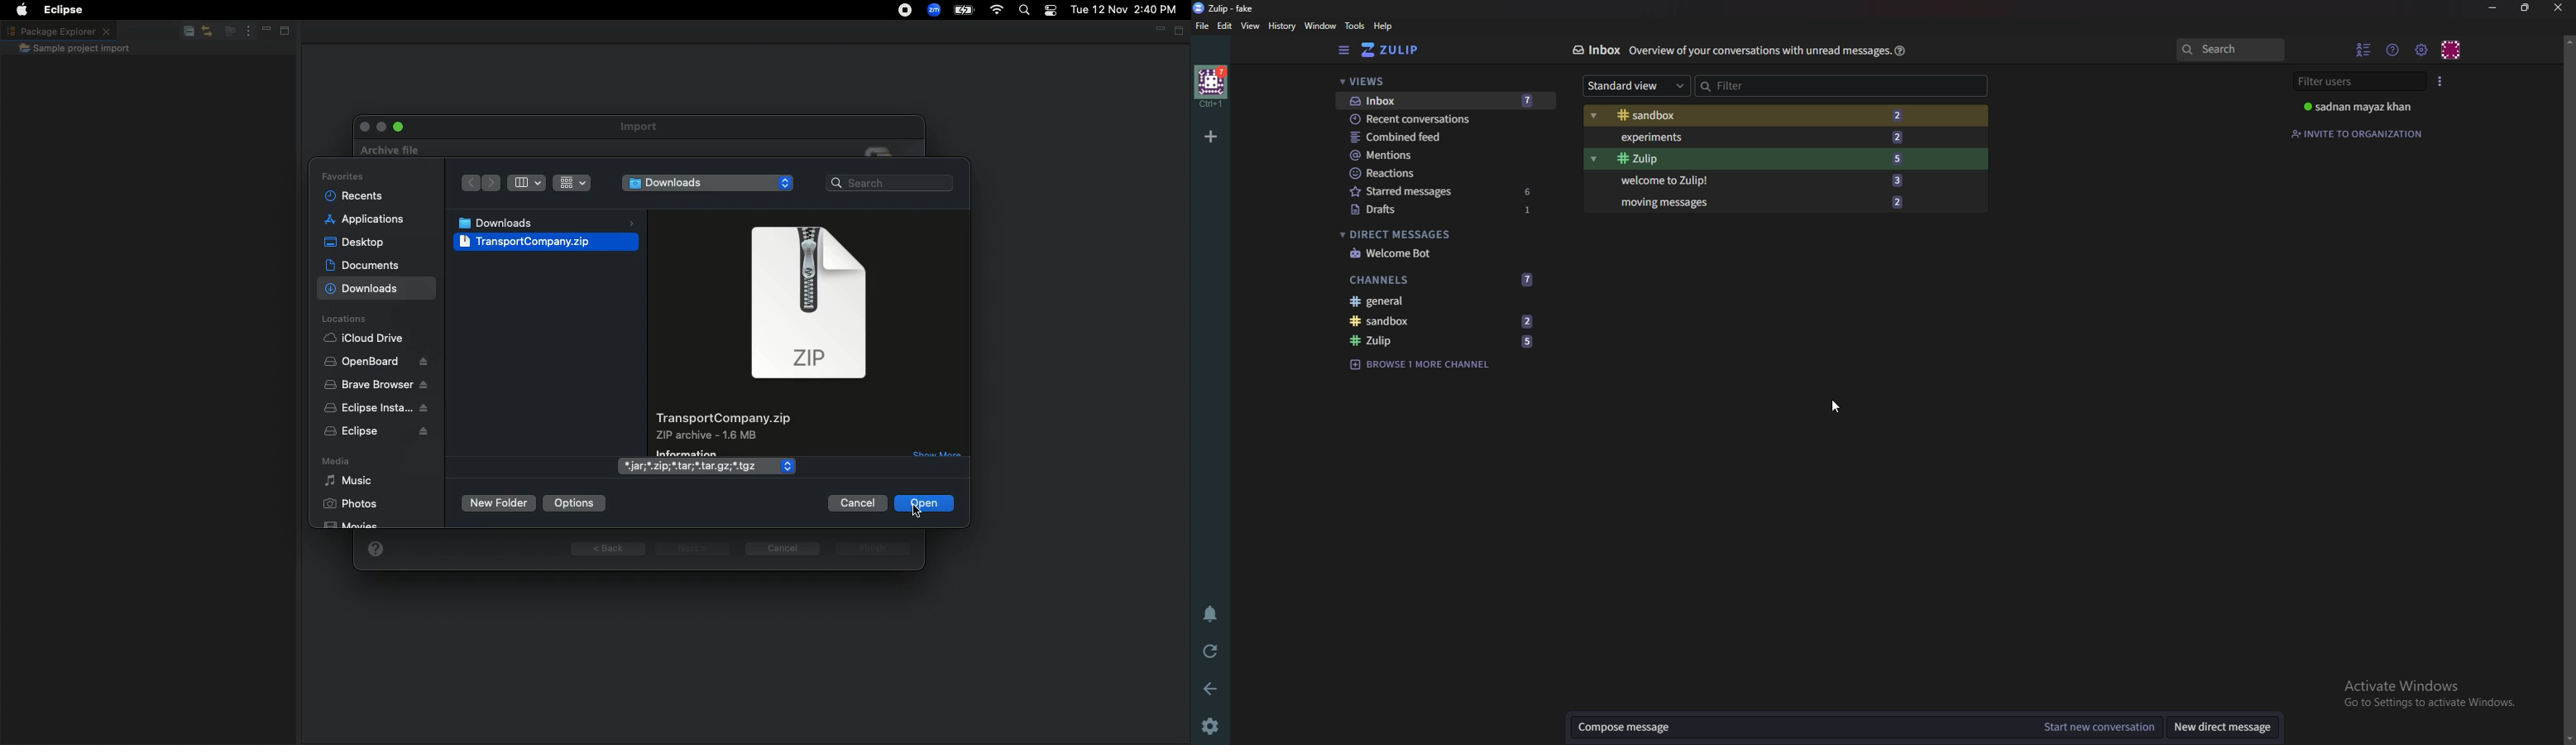 This screenshot has width=2576, height=756. What do you see at coordinates (574, 502) in the screenshot?
I see `Options` at bounding box center [574, 502].